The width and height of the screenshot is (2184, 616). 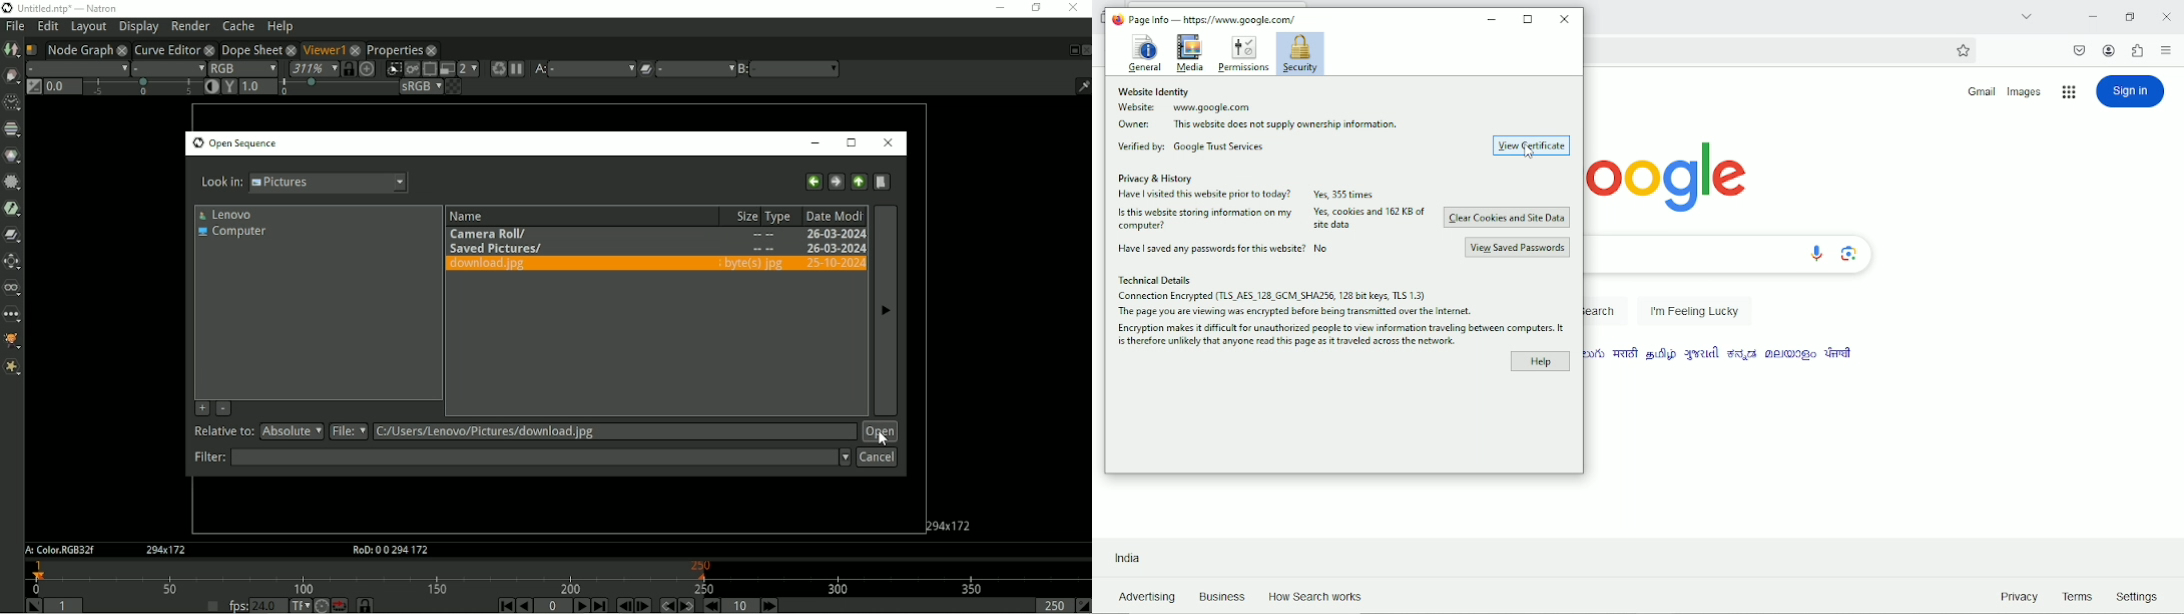 I want to click on Privacy, so click(x=2016, y=596).